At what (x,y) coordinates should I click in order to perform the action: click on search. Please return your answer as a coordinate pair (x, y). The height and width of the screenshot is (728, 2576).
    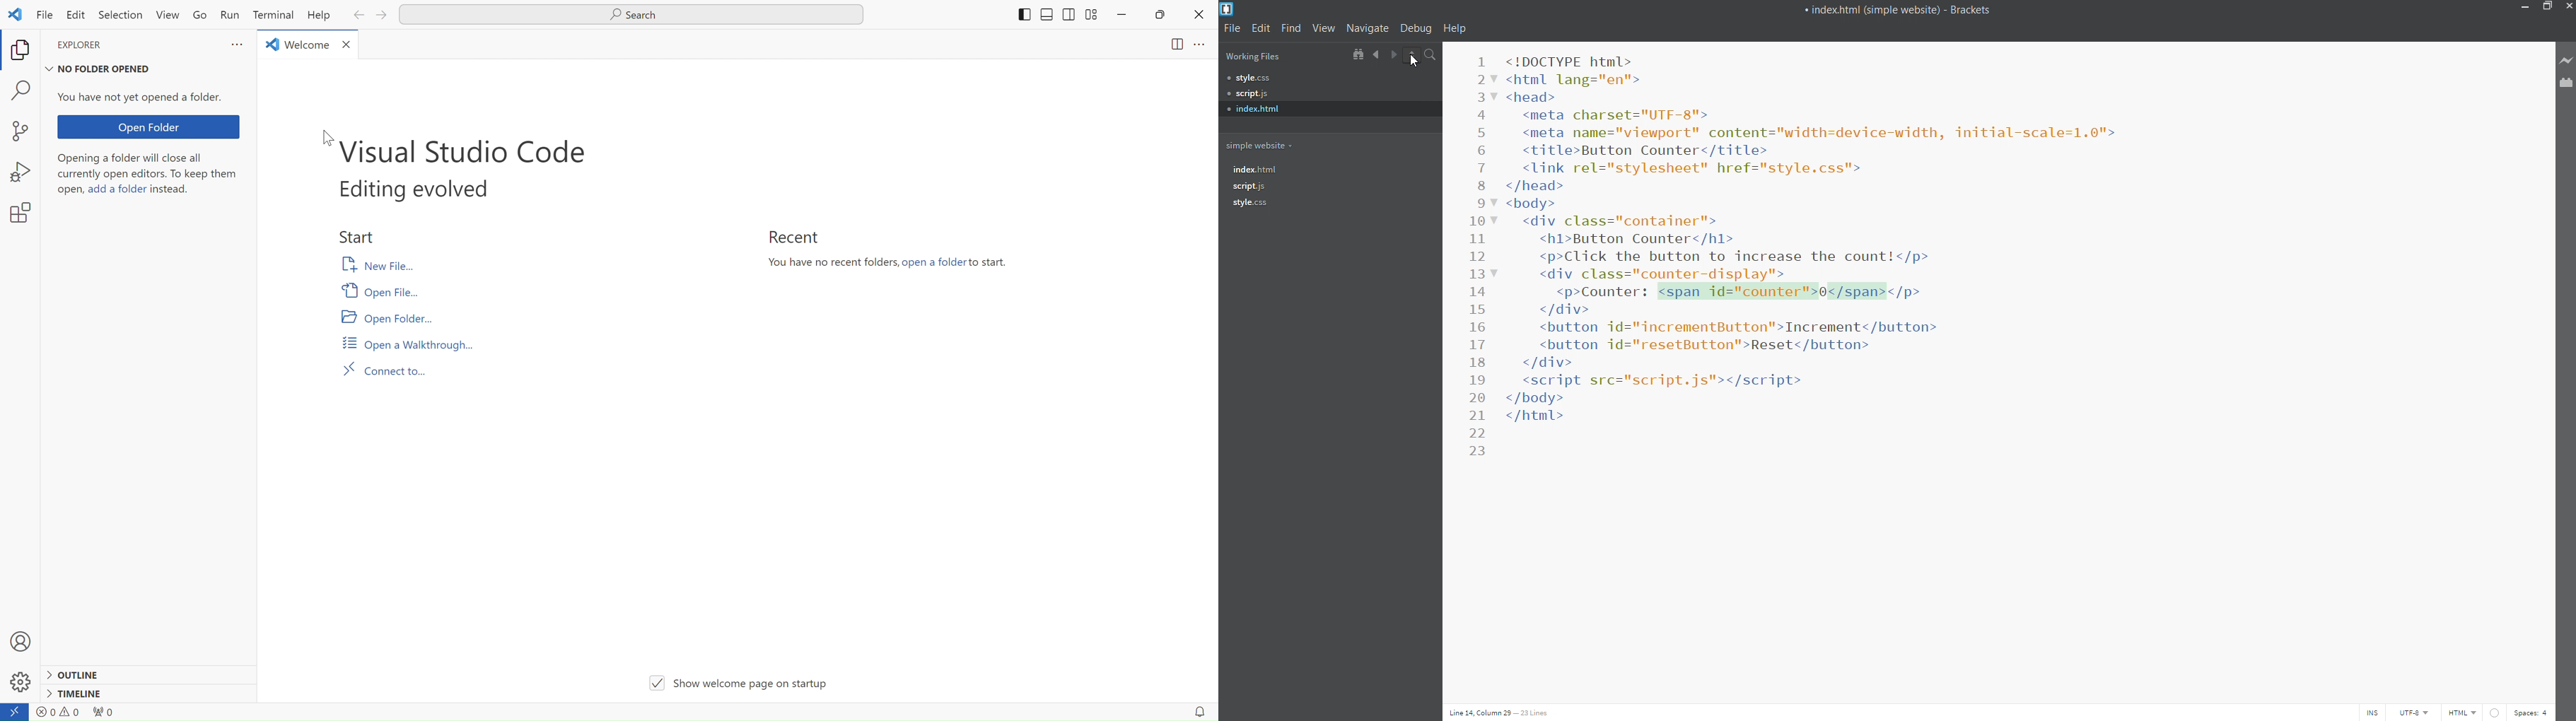
    Looking at the image, I should click on (1430, 54).